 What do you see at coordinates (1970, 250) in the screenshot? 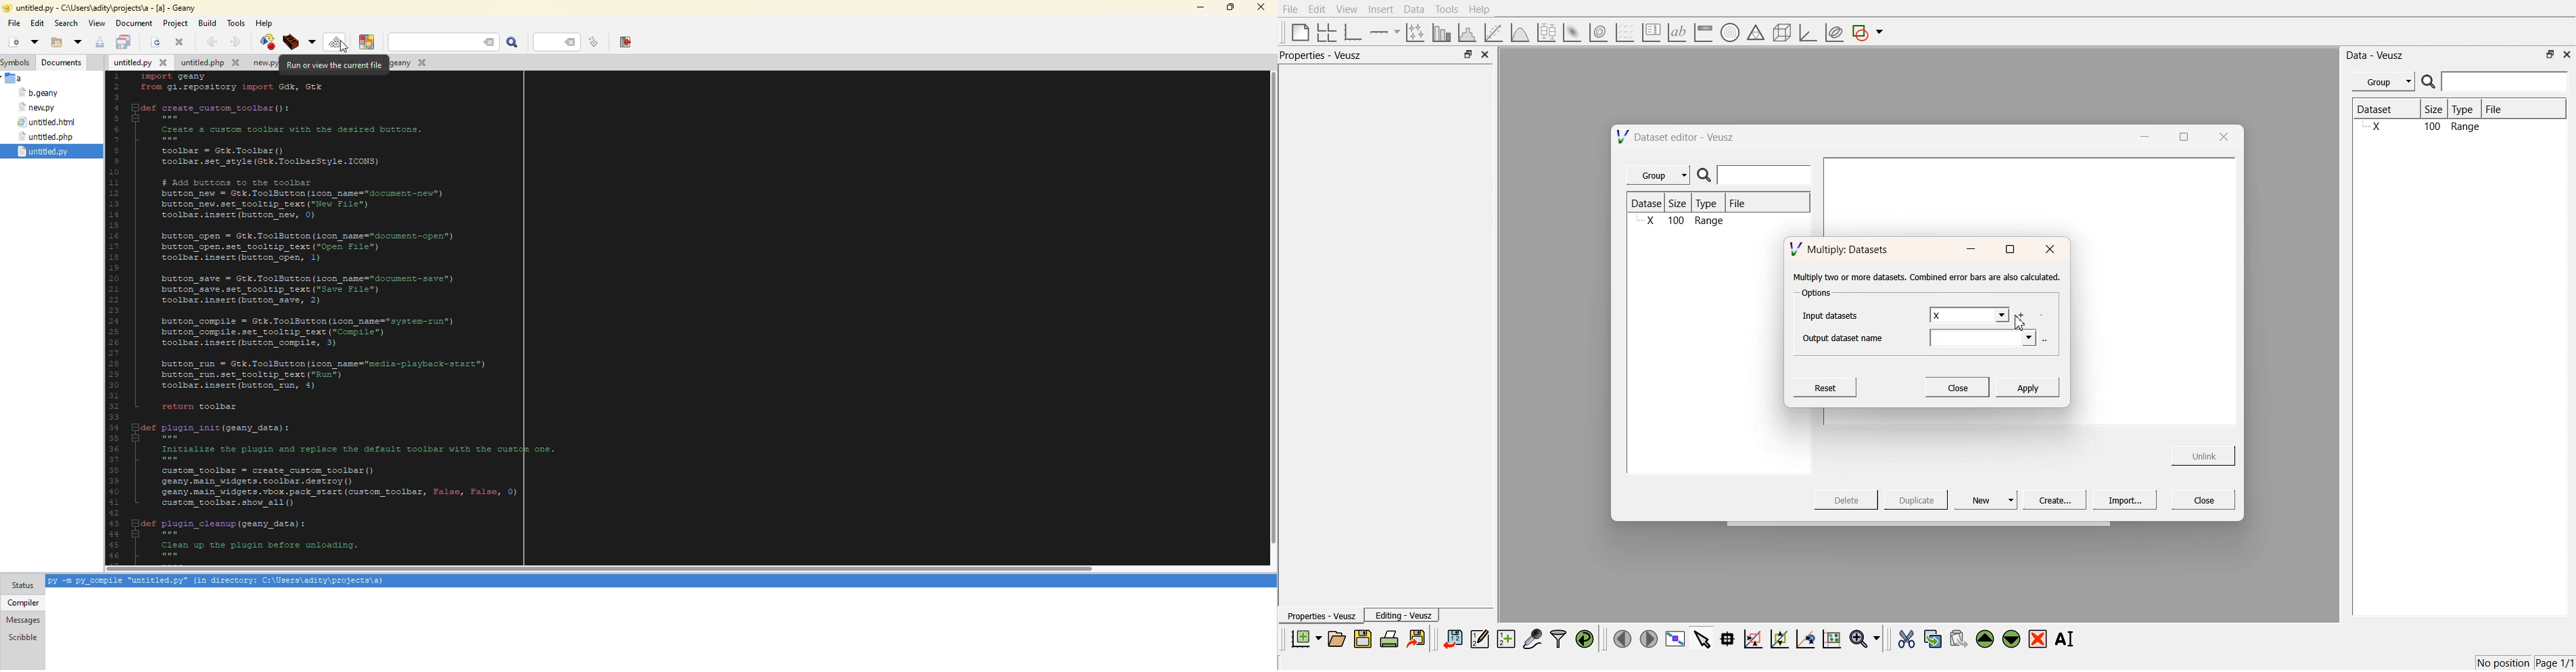
I see `minimise` at bounding box center [1970, 250].